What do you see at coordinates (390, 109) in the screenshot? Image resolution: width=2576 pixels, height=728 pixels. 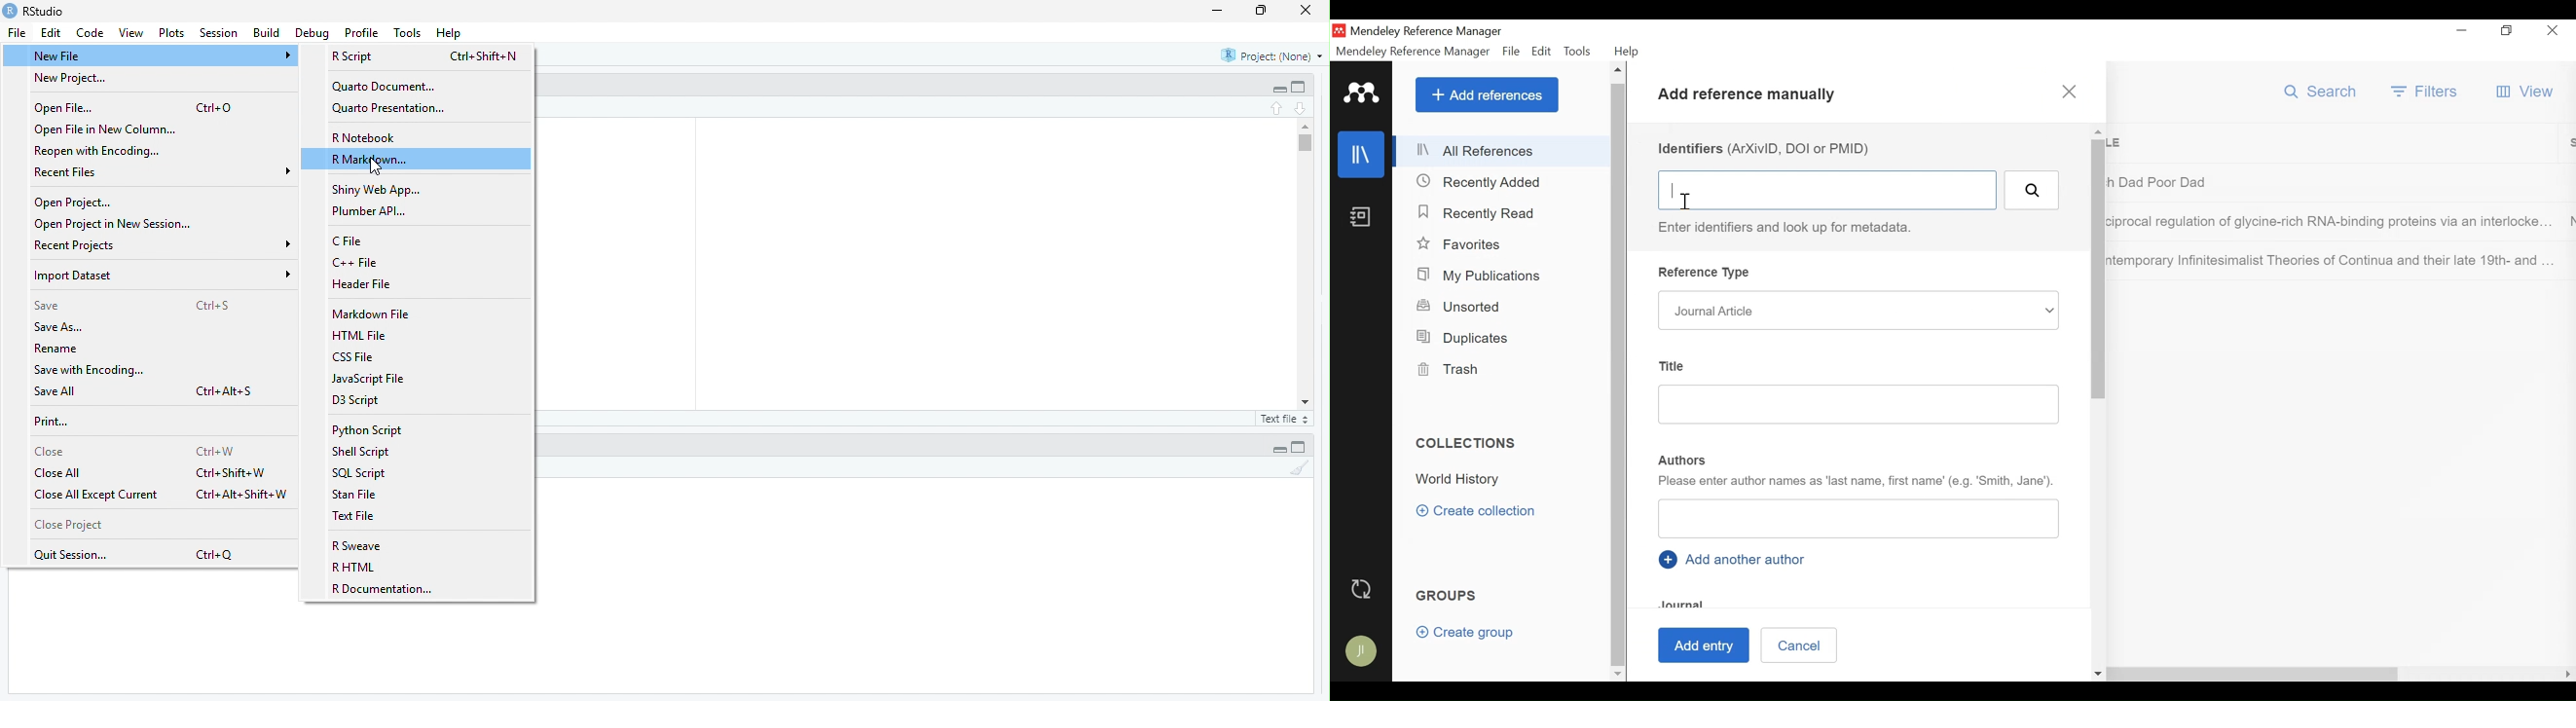 I see `Quarto Presentation.` at bounding box center [390, 109].